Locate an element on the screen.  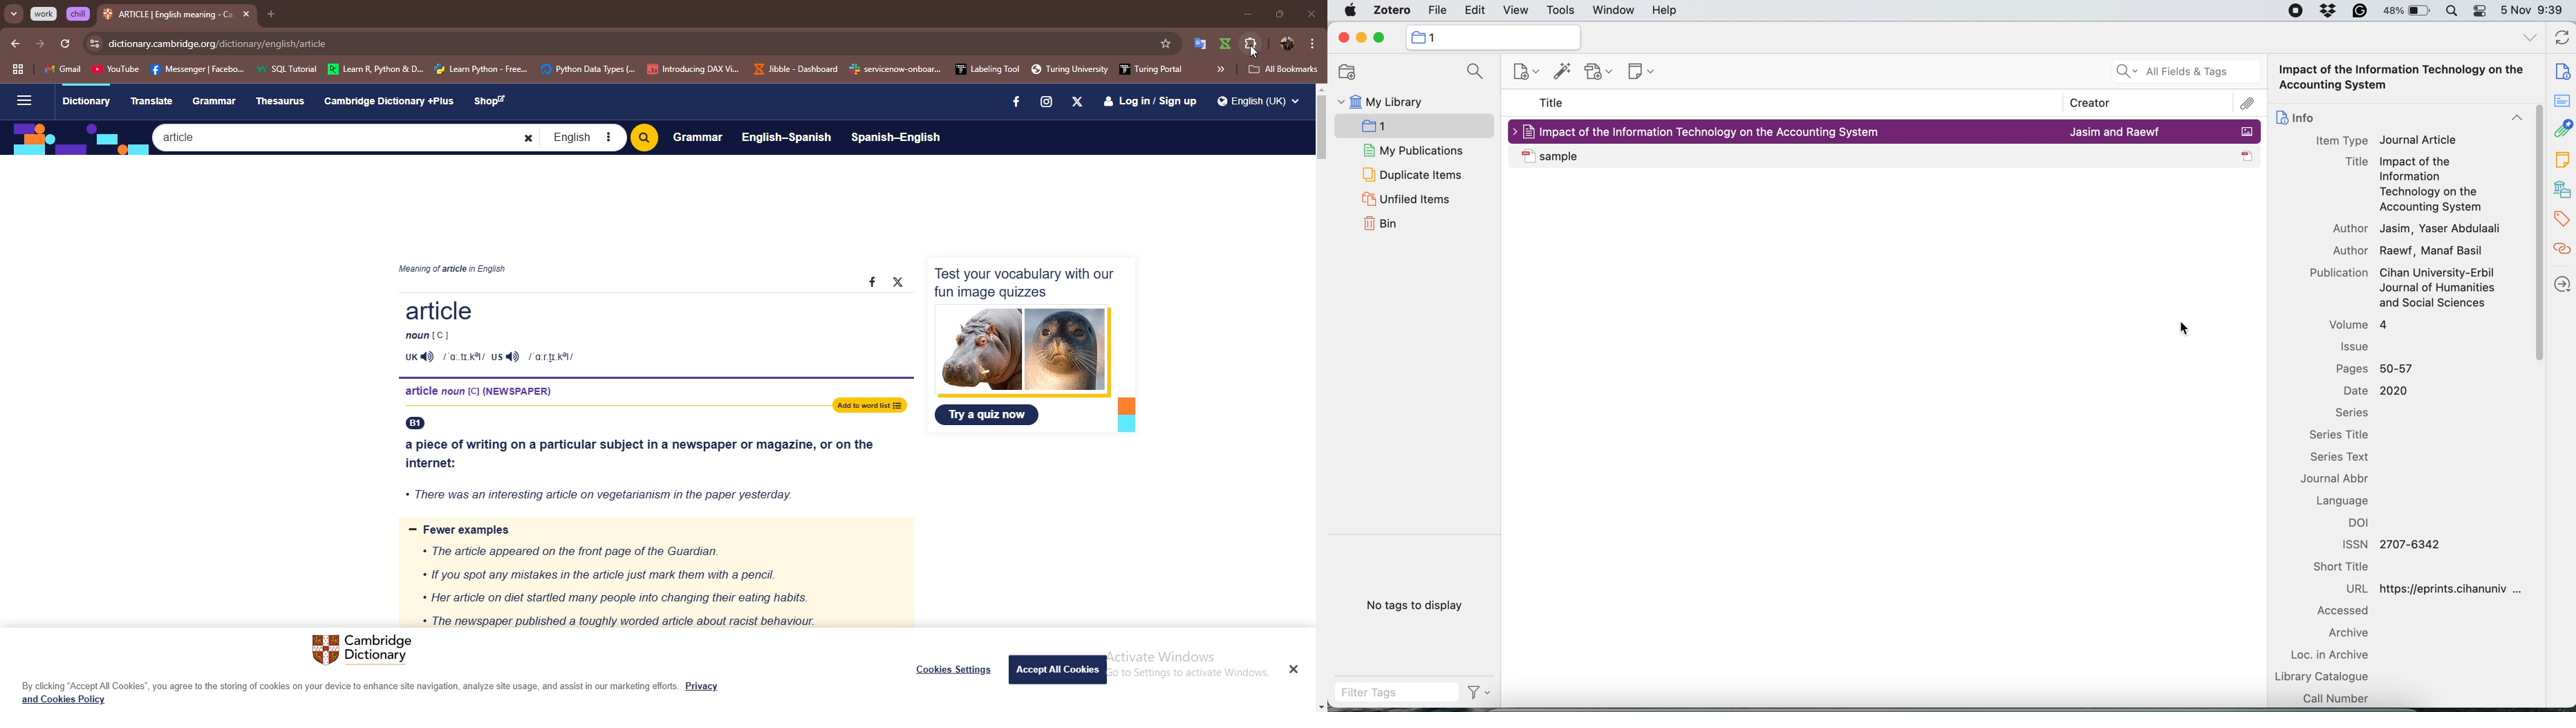
libraries and collections is located at coordinates (2562, 189).